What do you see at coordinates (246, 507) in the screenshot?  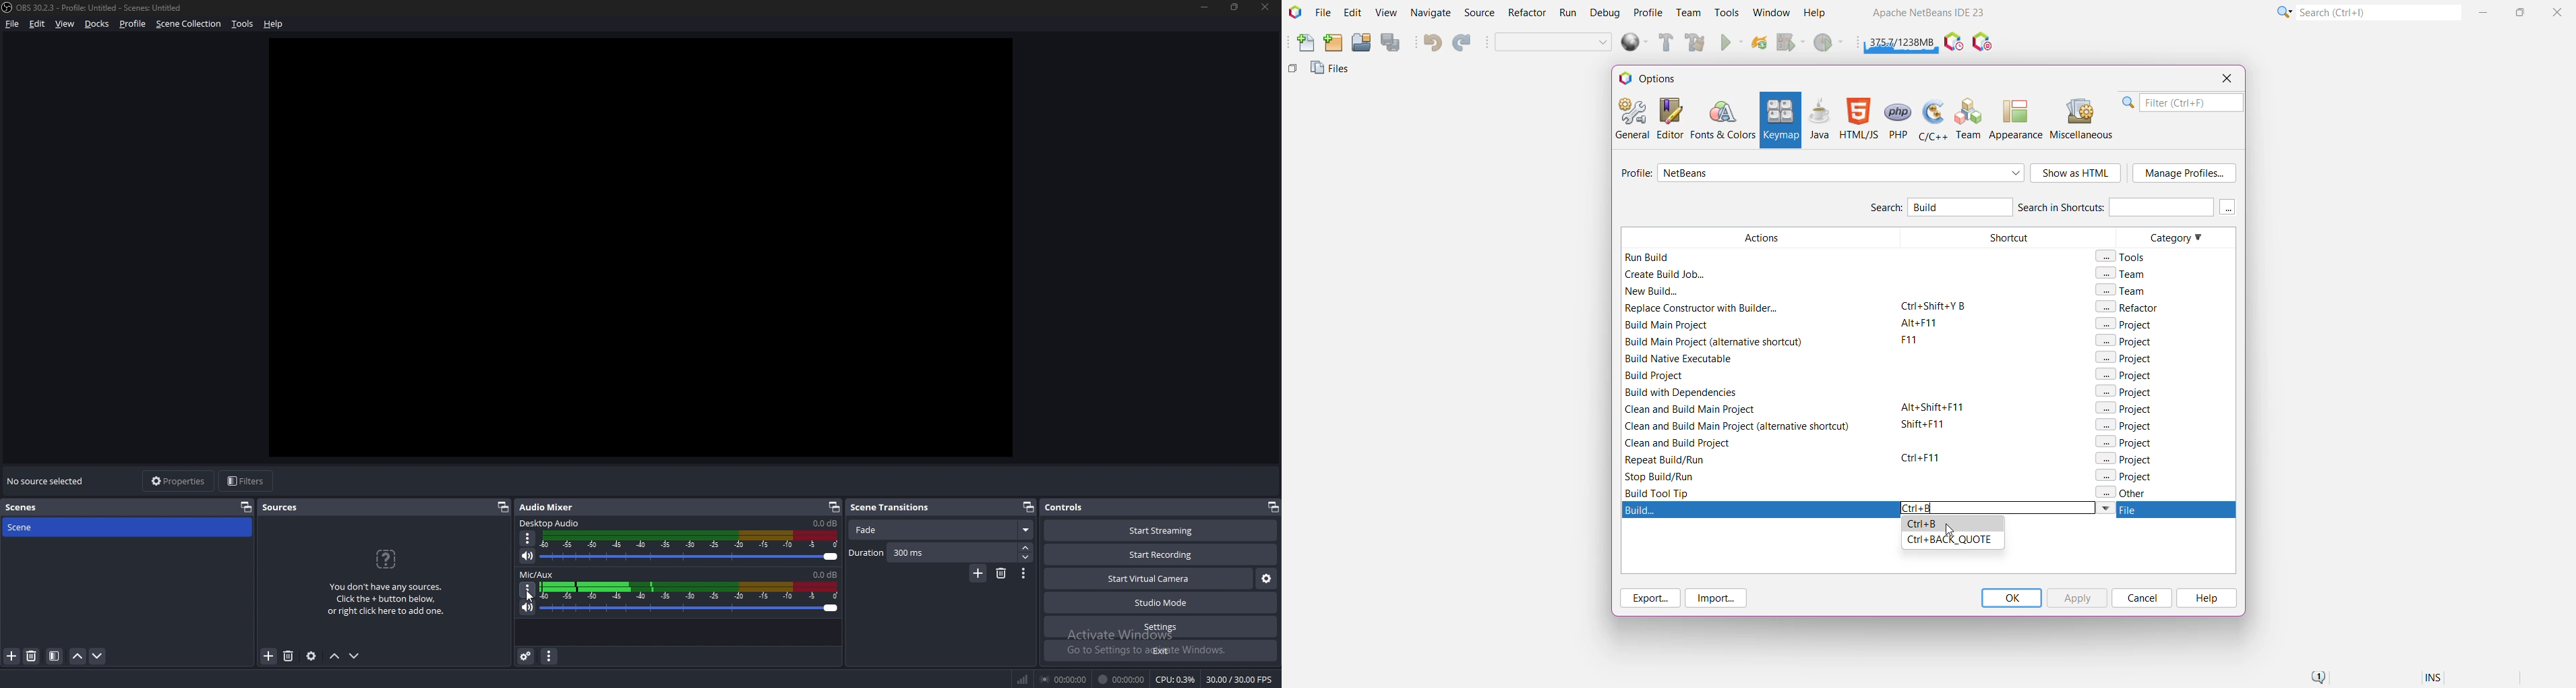 I see `properties` at bounding box center [246, 507].